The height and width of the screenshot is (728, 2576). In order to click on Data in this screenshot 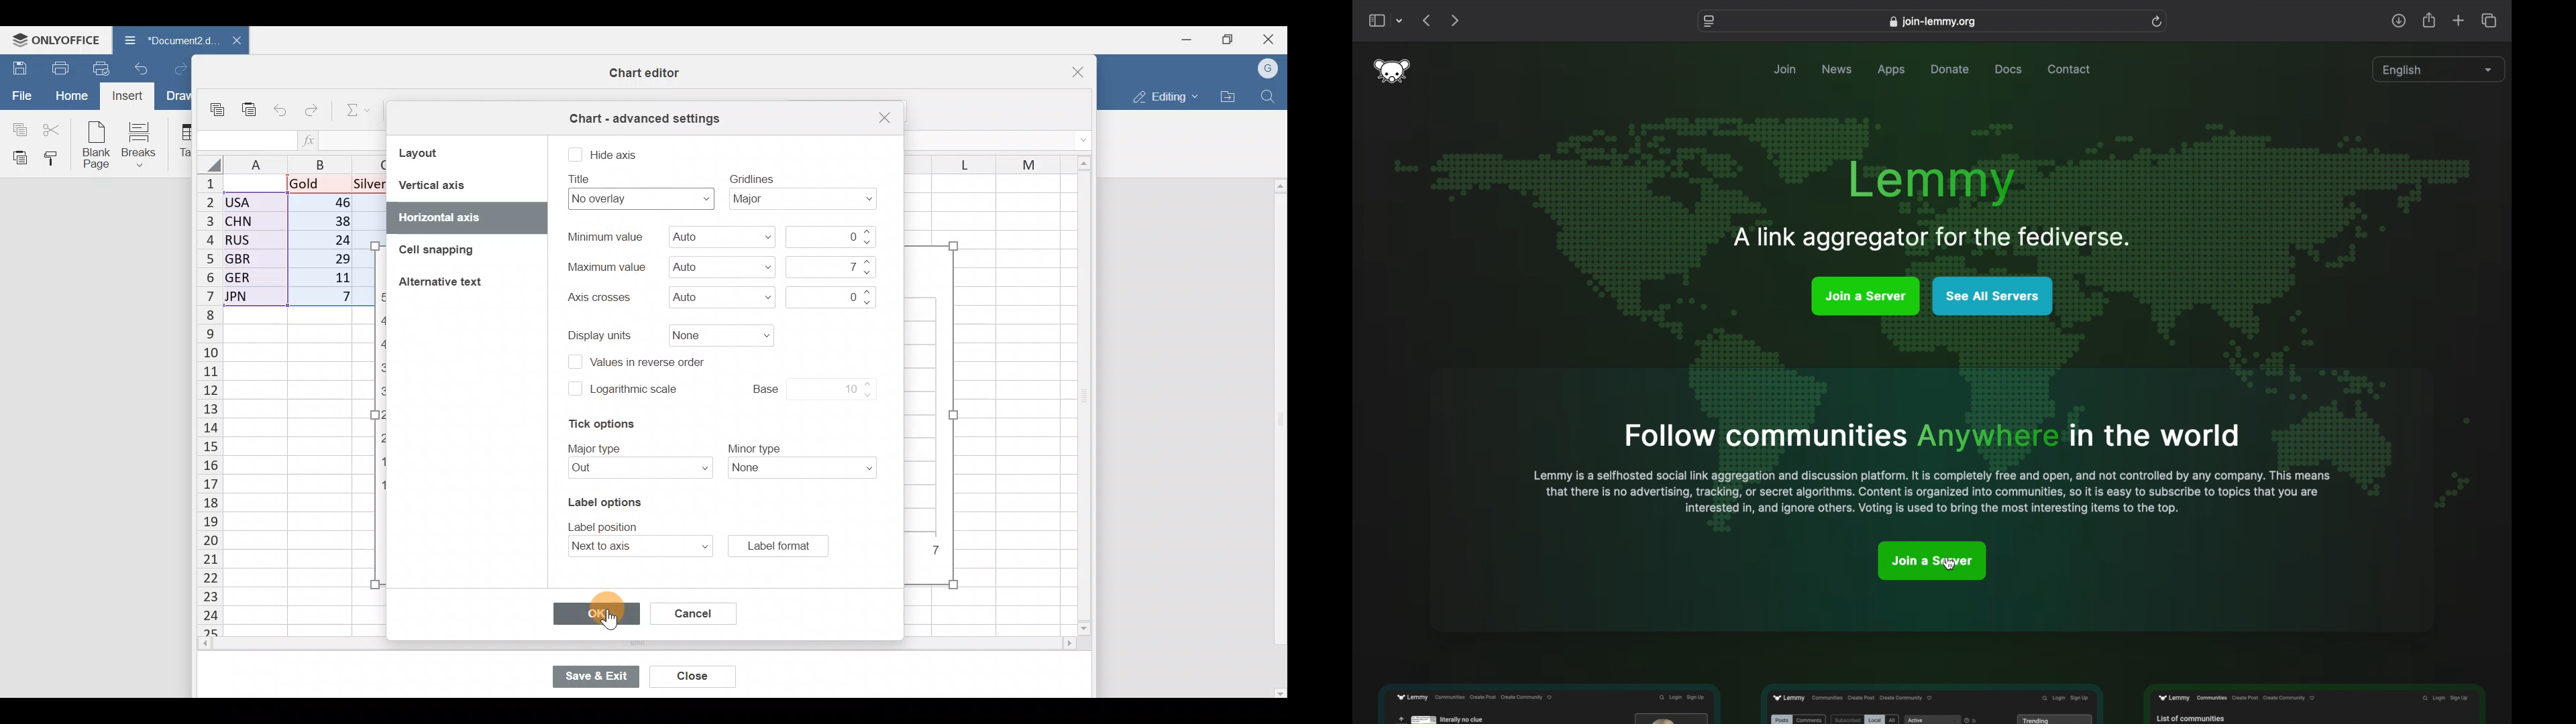, I will do `click(292, 245)`.